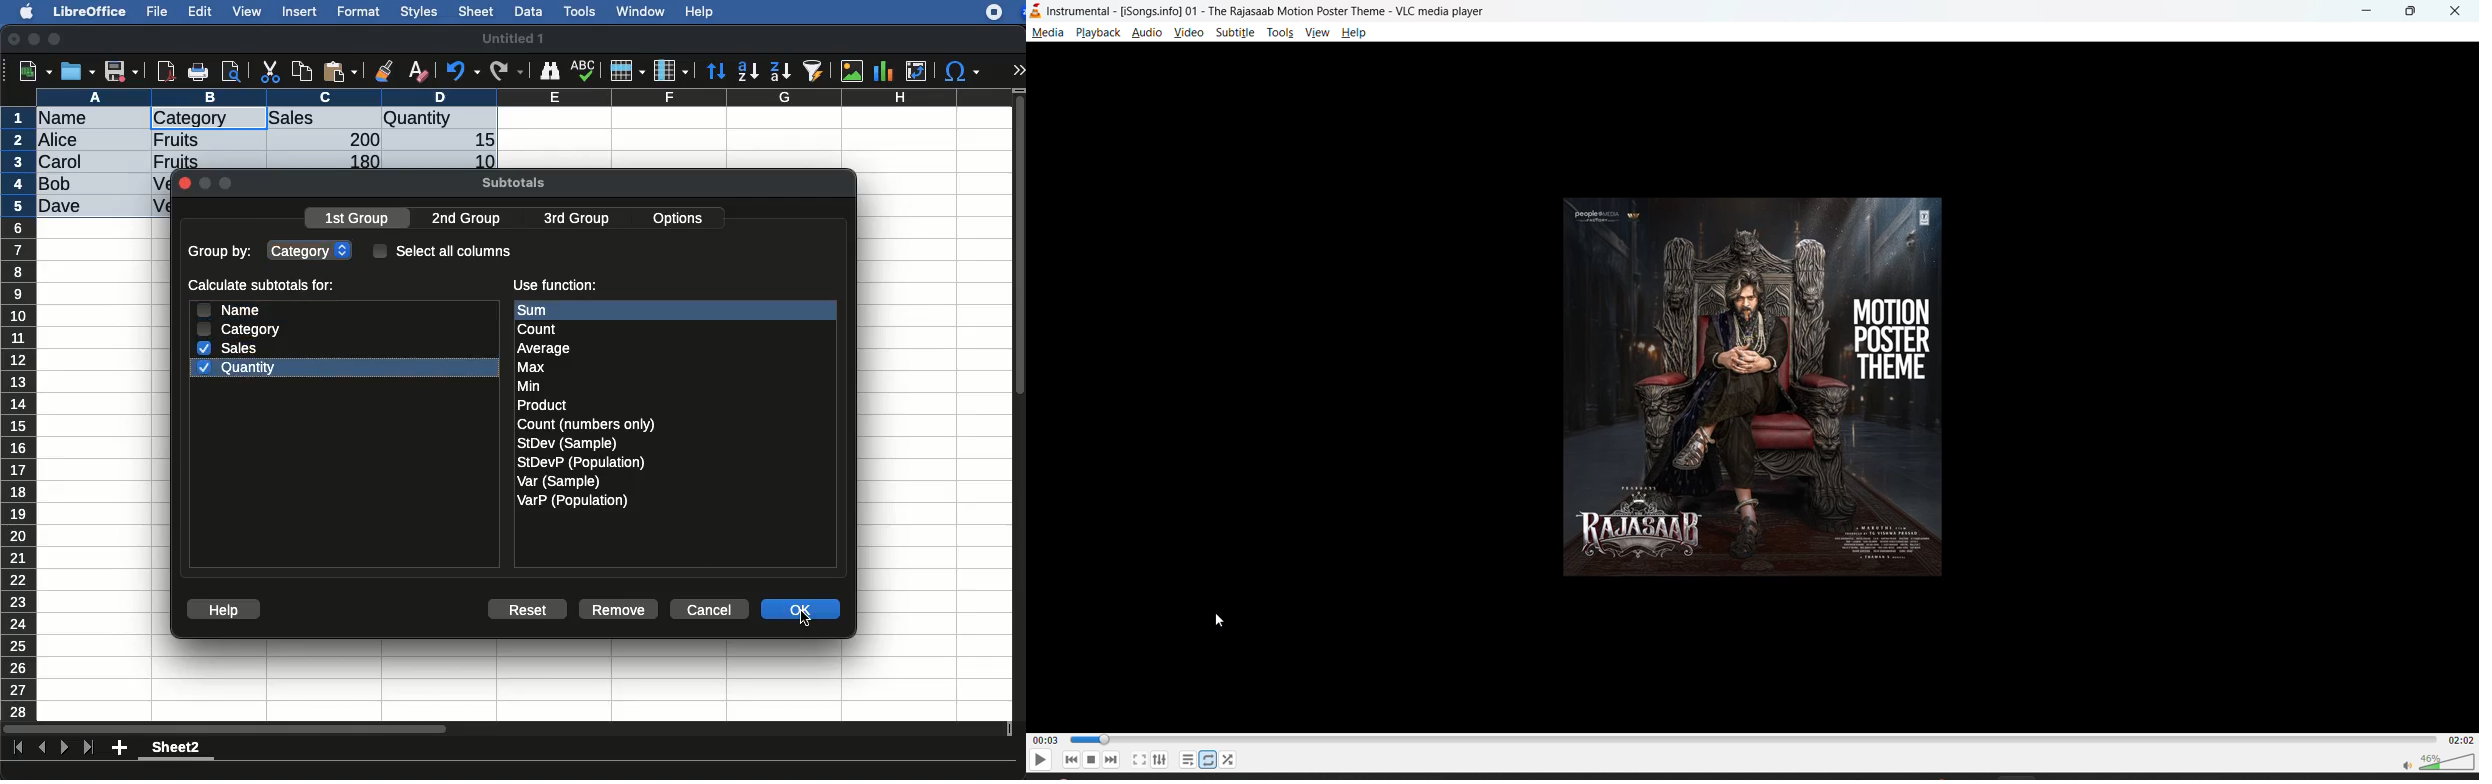  Describe the element at coordinates (91, 11) in the screenshot. I see `libreoffice` at that location.